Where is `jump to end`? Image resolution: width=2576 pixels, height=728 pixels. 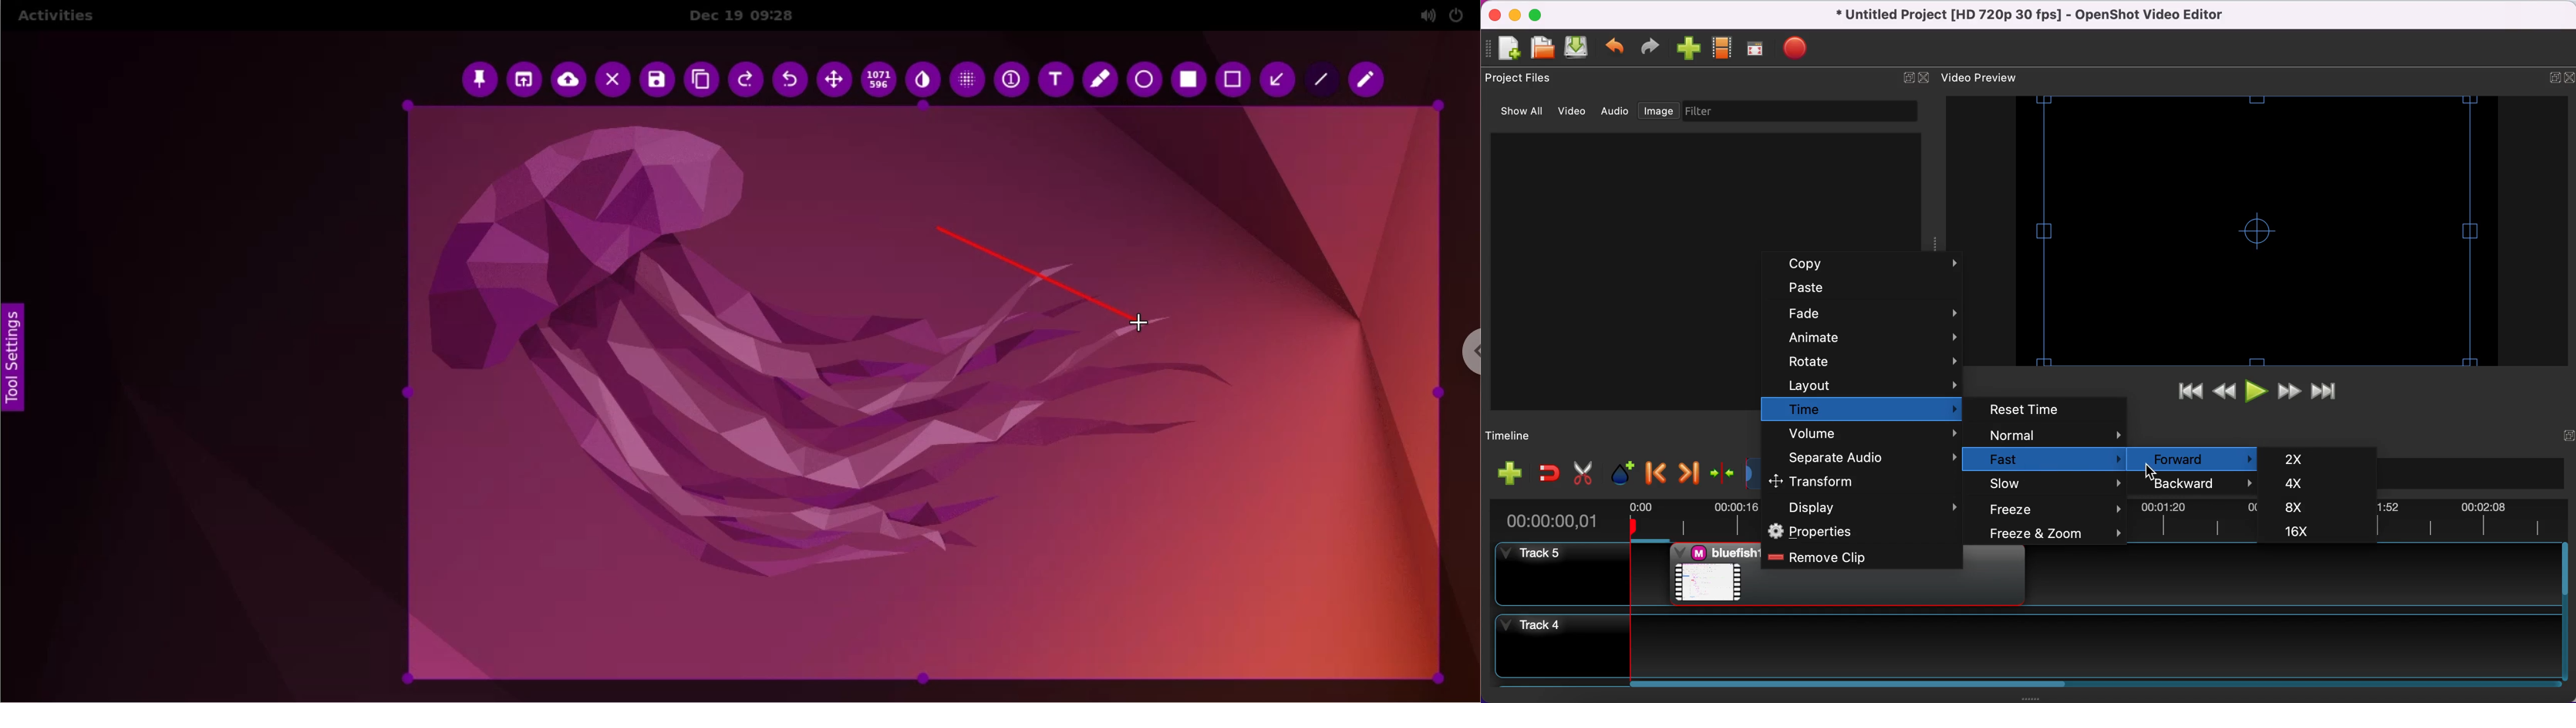 jump to end is located at coordinates (2331, 391).